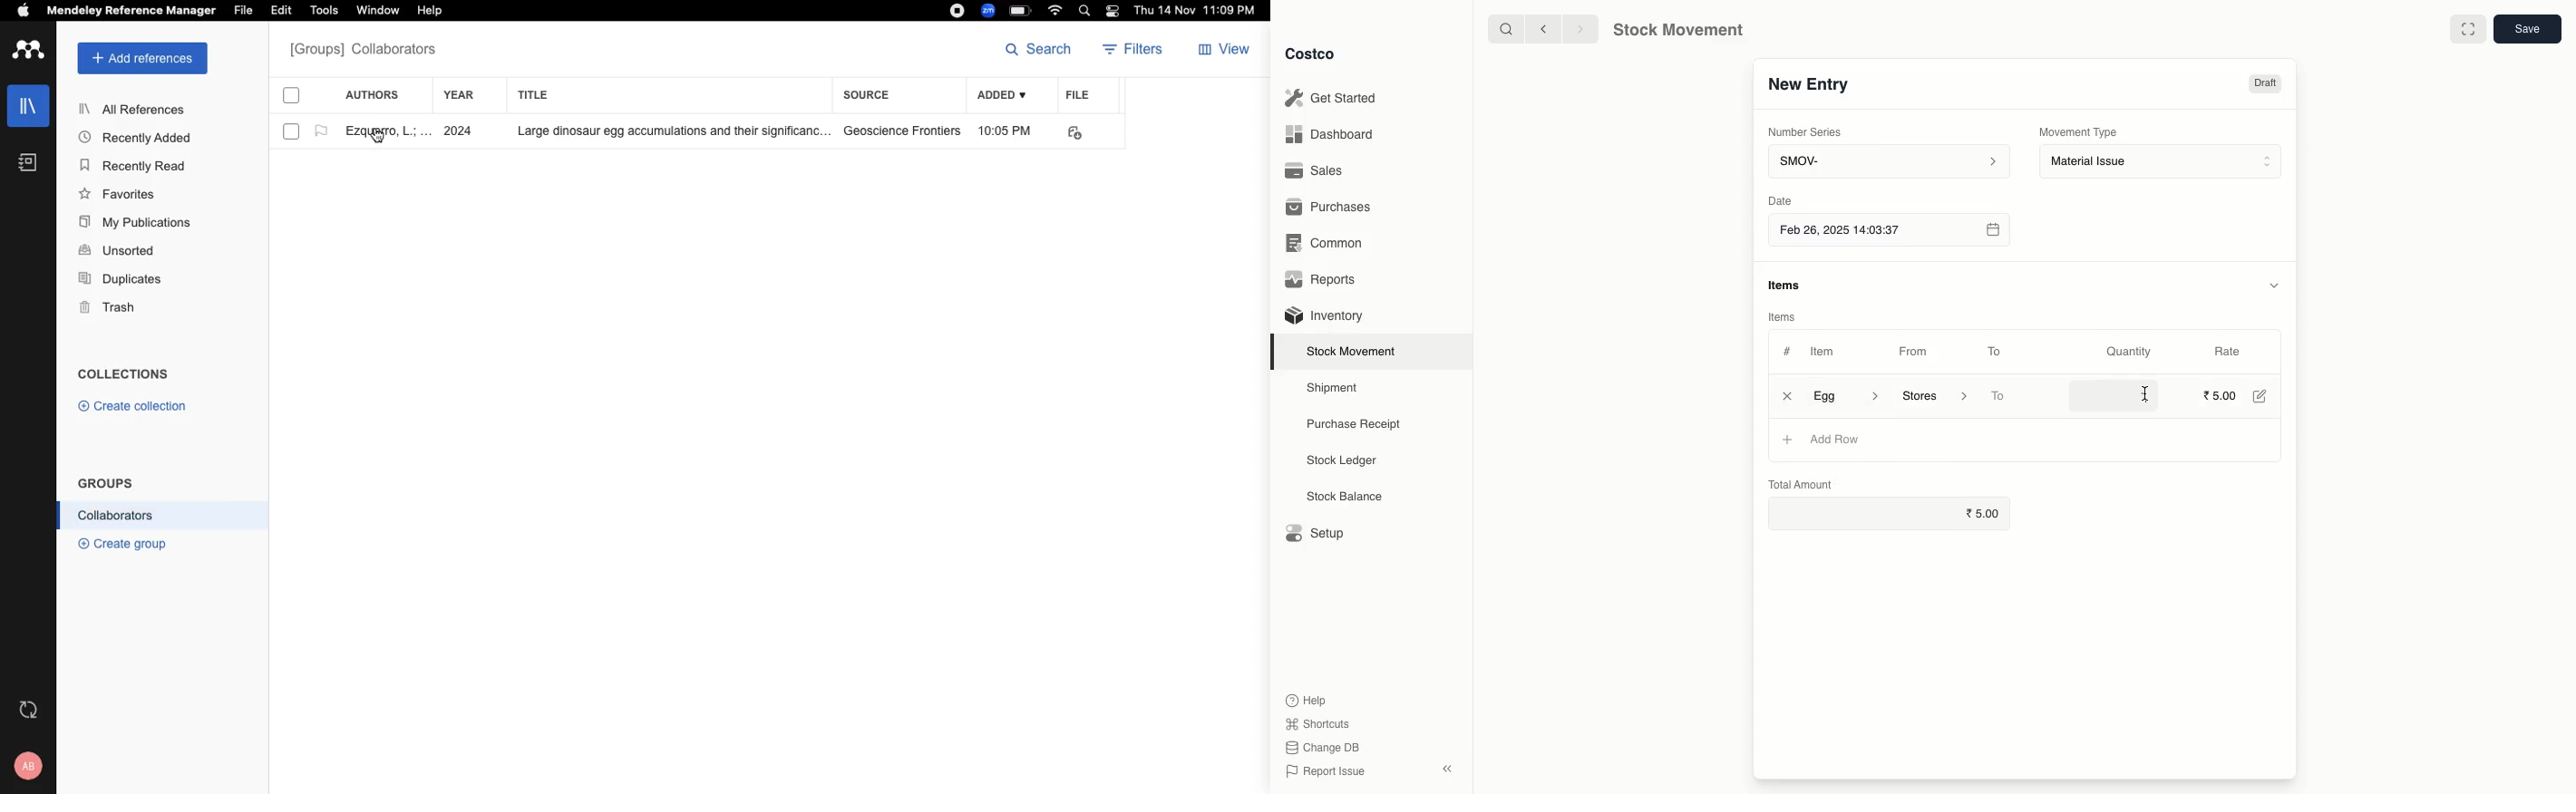 The width and height of the screenshot is (2576, 812). What do you see at coordinates (2277, 284) in the screenshot?
I see `hide` at bounding box center [2277, 284].